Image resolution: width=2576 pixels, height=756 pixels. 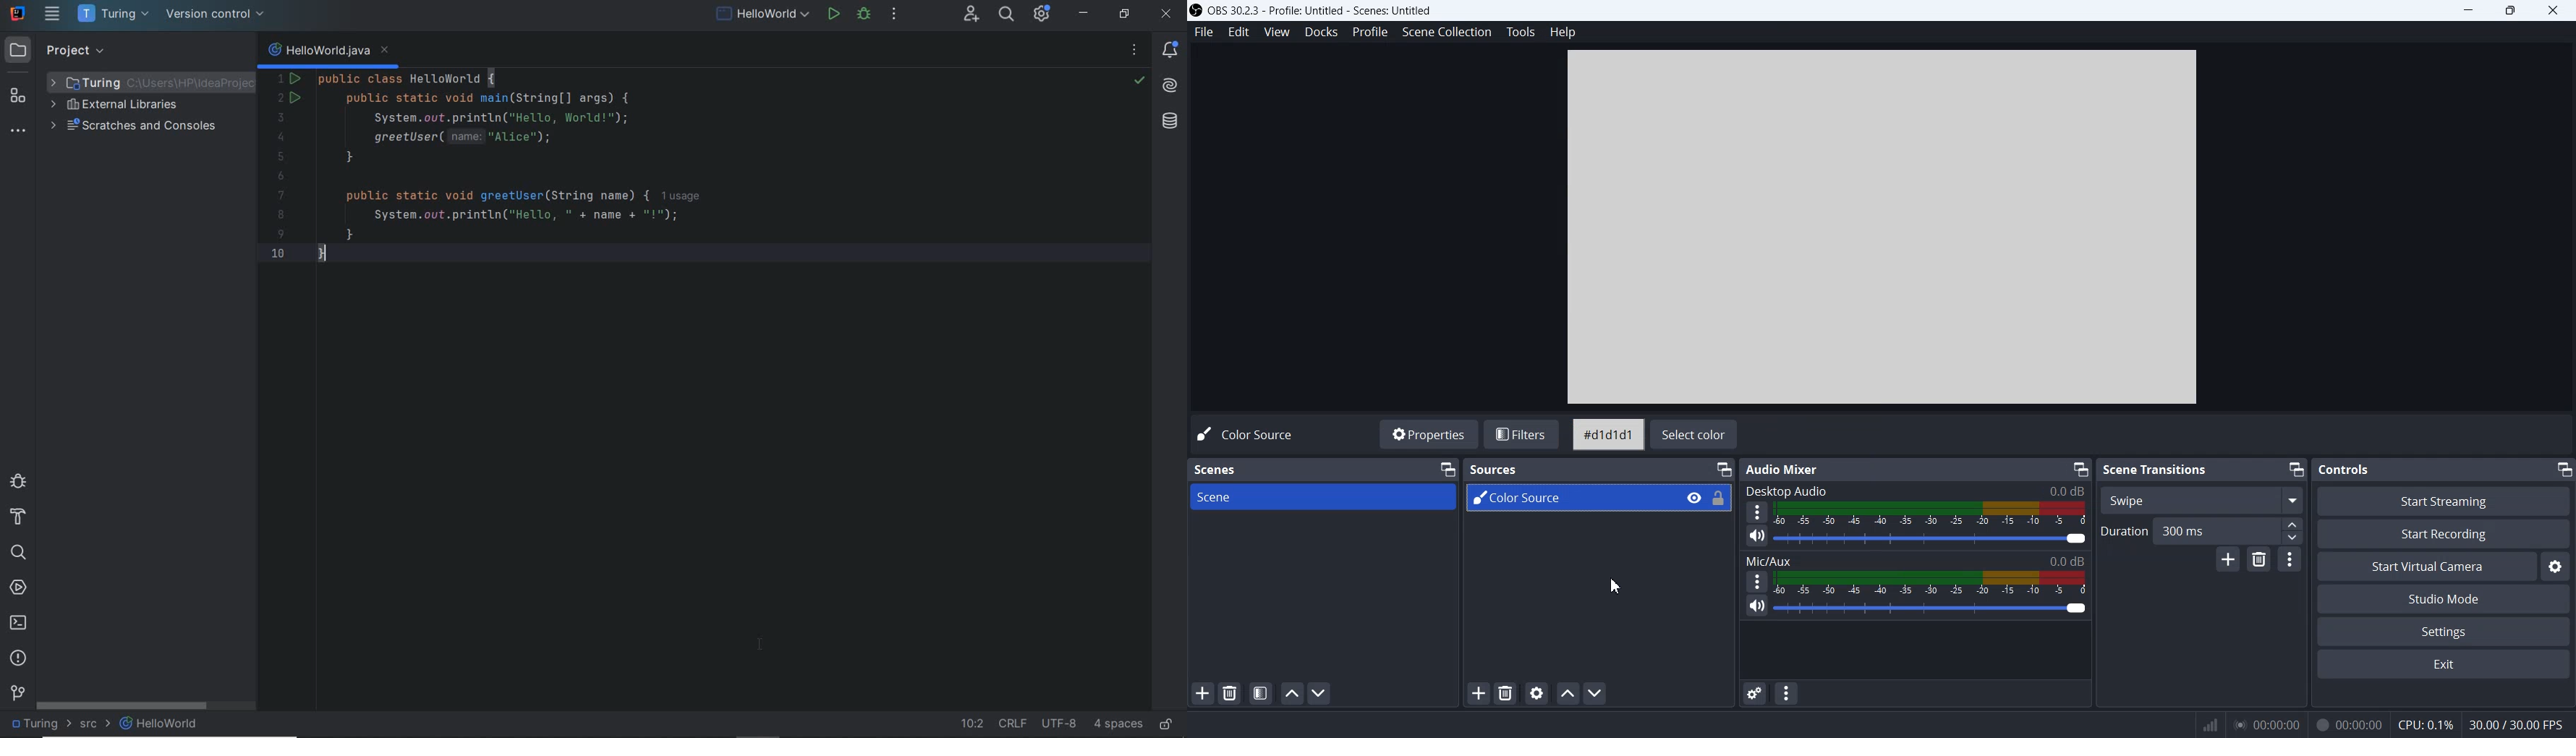 What do you see at coordinates (2444, 533) in the screenshot?
I see `Start Recording` at bounding box center [2444, 533].